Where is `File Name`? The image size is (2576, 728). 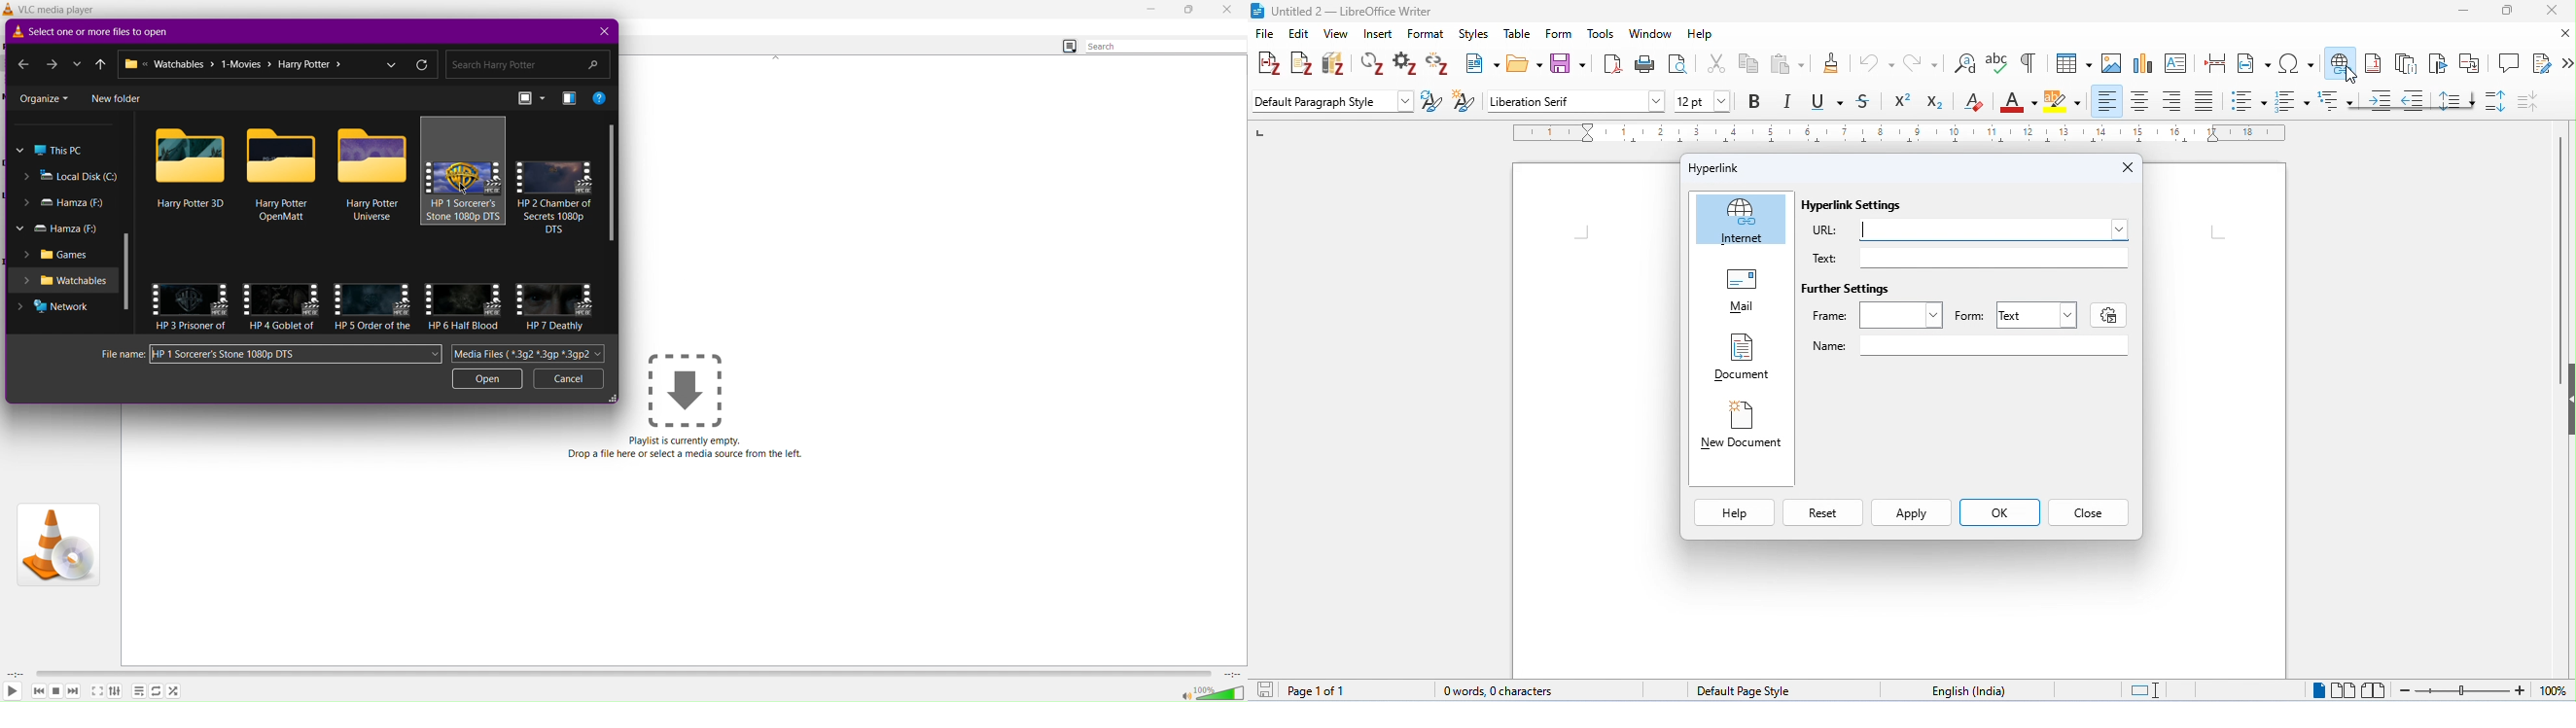 File Name is located at coordinates (119, 354).